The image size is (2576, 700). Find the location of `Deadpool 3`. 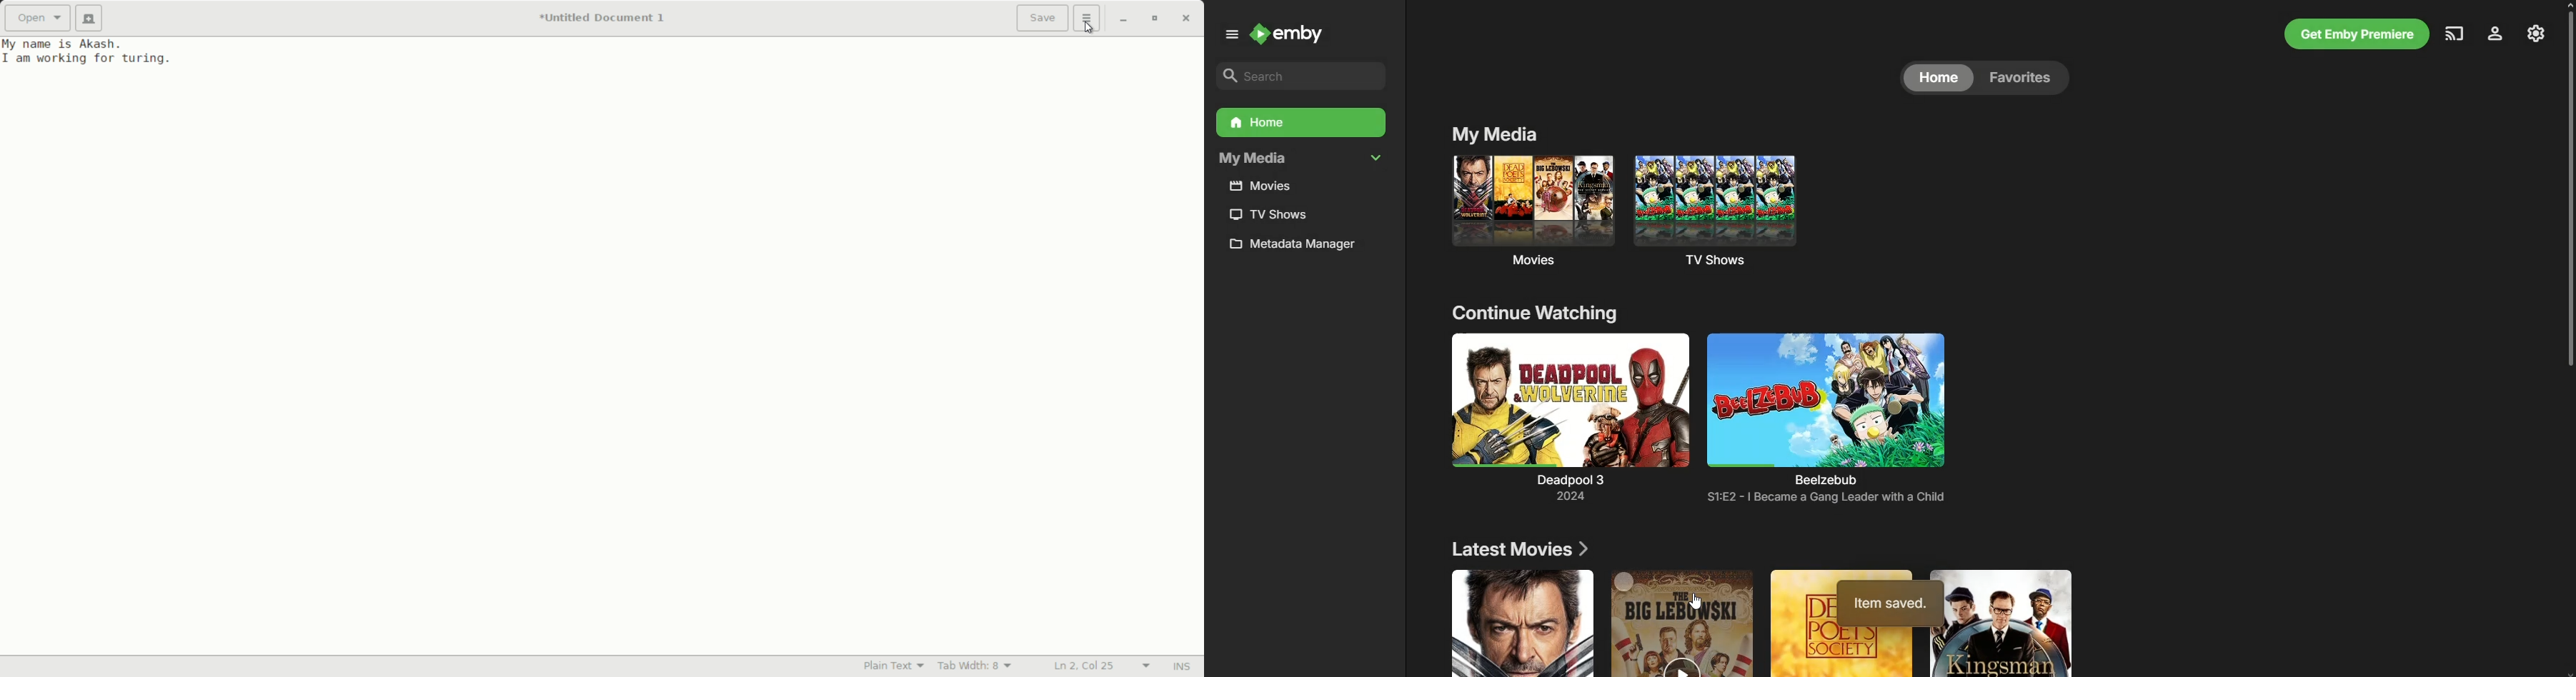

Deadpool 3 is located at coordinates (1570, 420).